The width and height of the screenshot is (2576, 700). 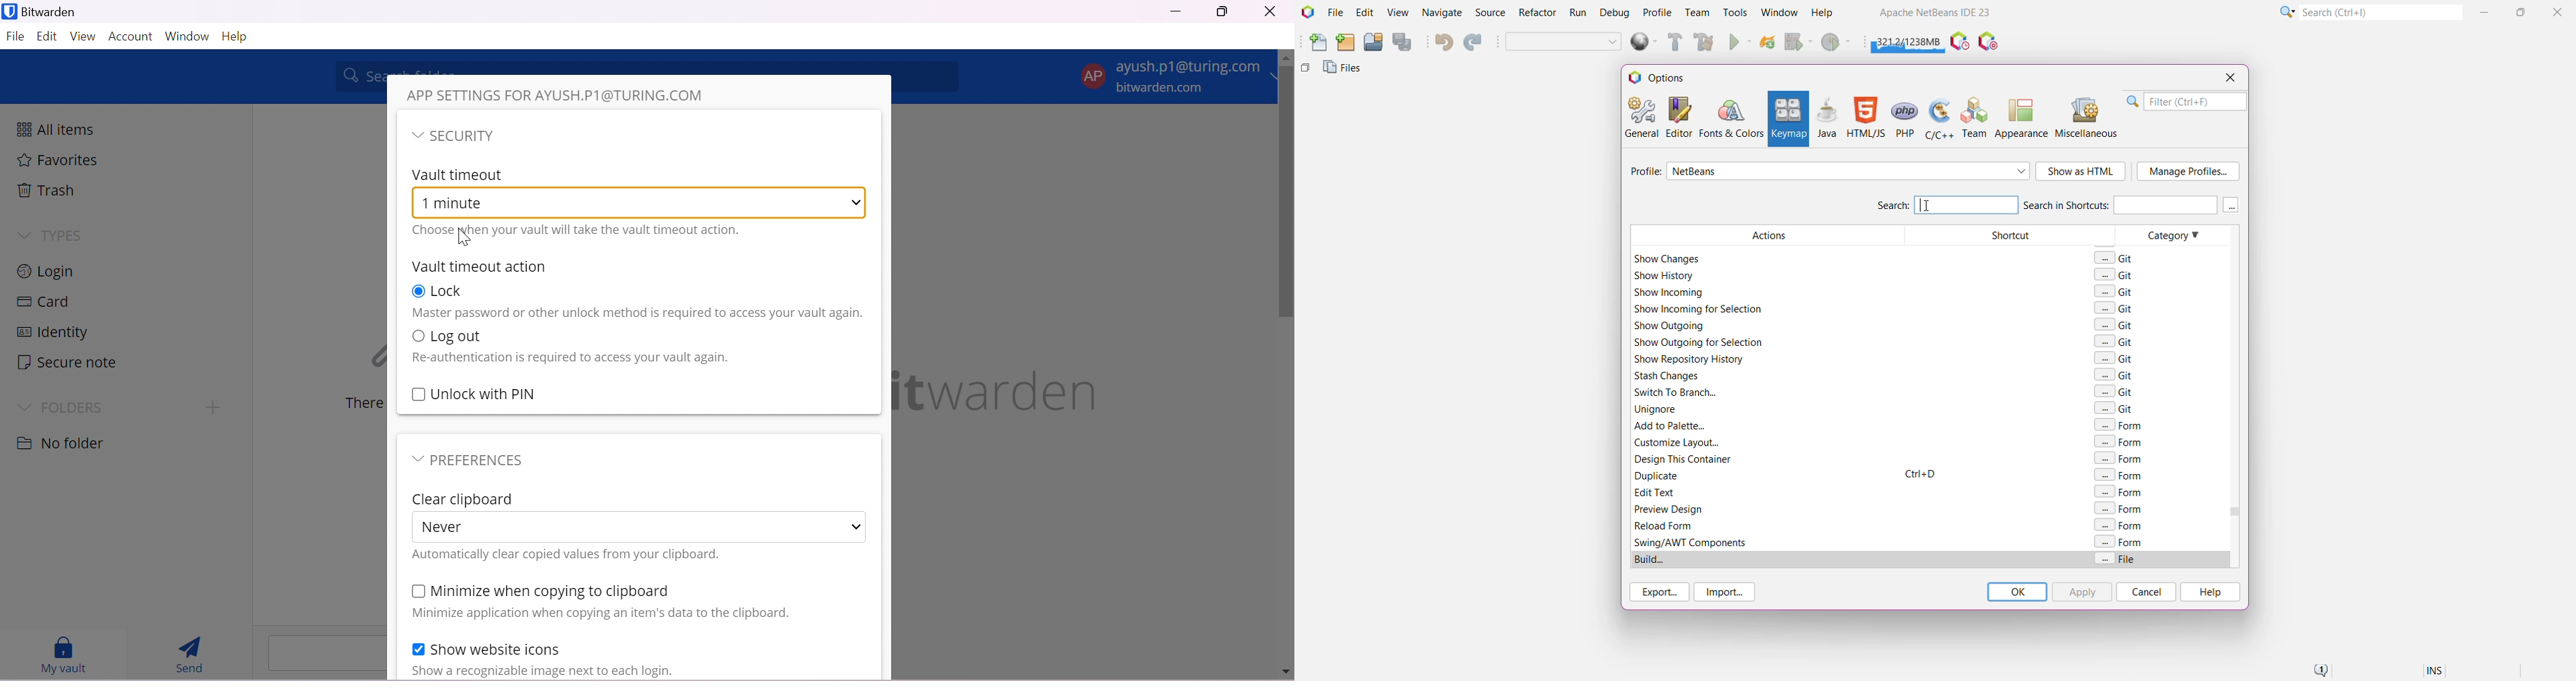 What do you see at coordinates (578, 230) in the screenshot?
I see `Choose when you will take the vault timeout action.` at bounding box center [578, 230].